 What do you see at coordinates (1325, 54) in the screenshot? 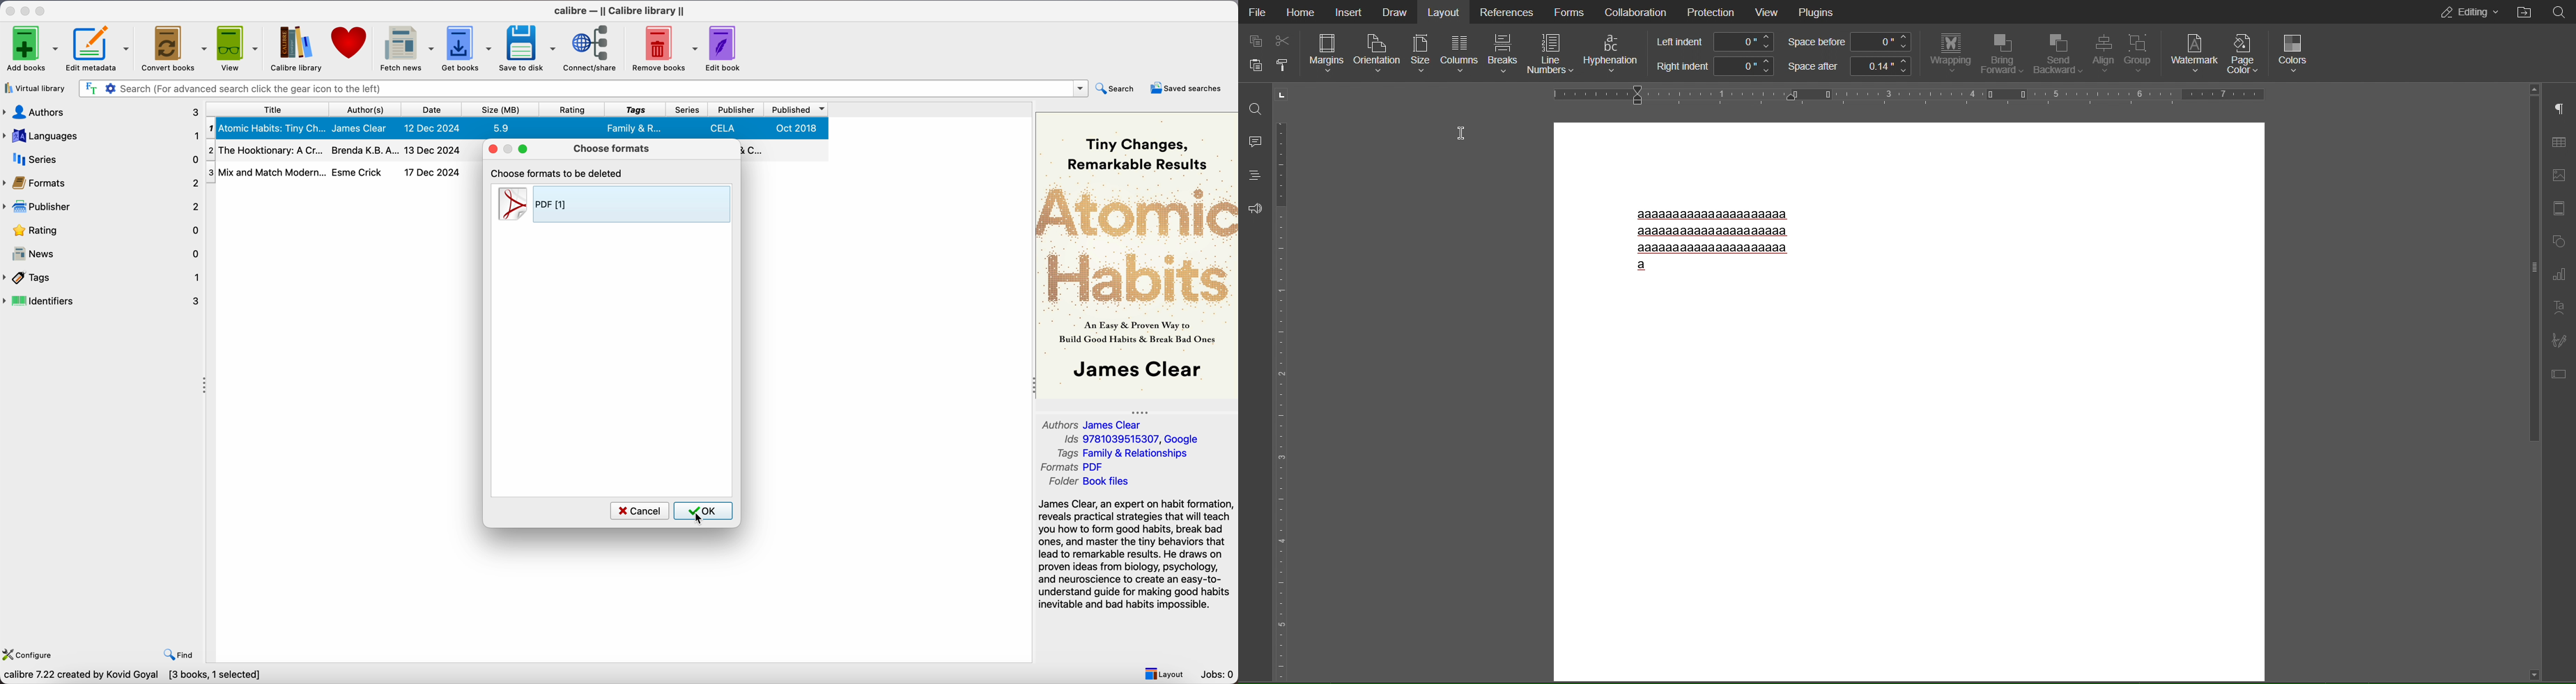
I see `Margins` at bounding box center [1325, 54].